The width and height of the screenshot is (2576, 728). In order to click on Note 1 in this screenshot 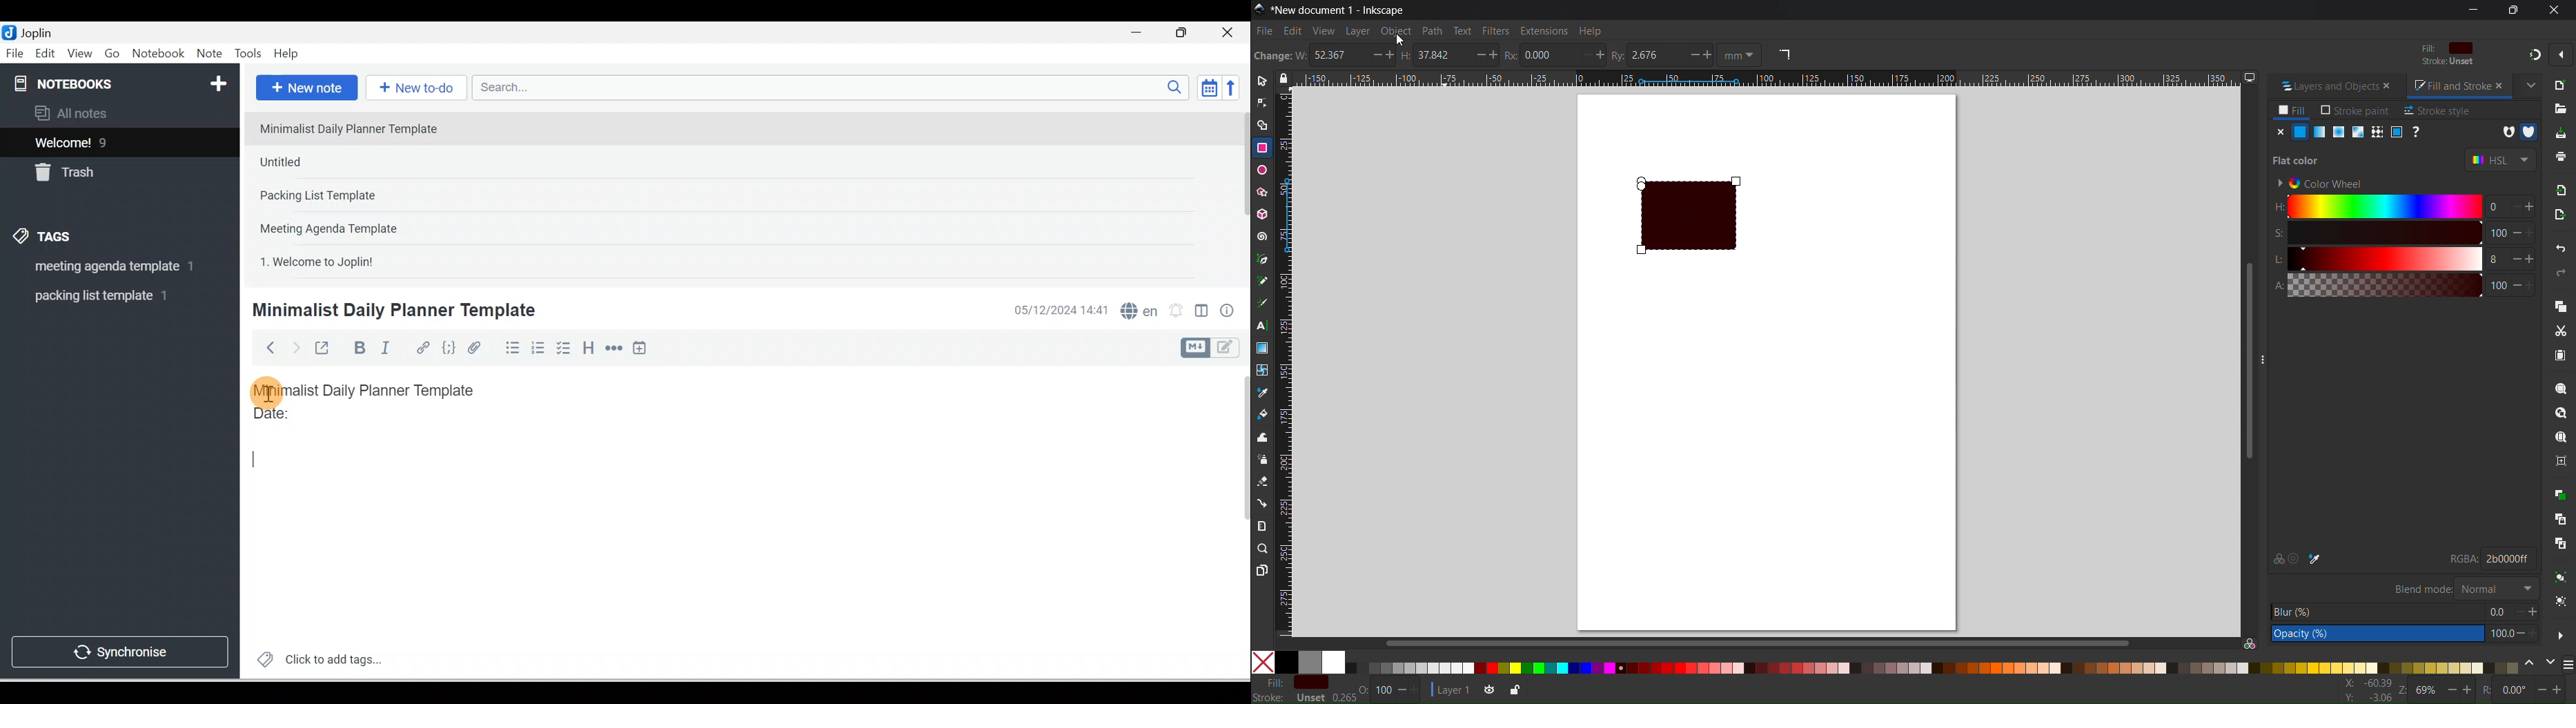, I will do `click(358, 128)`.